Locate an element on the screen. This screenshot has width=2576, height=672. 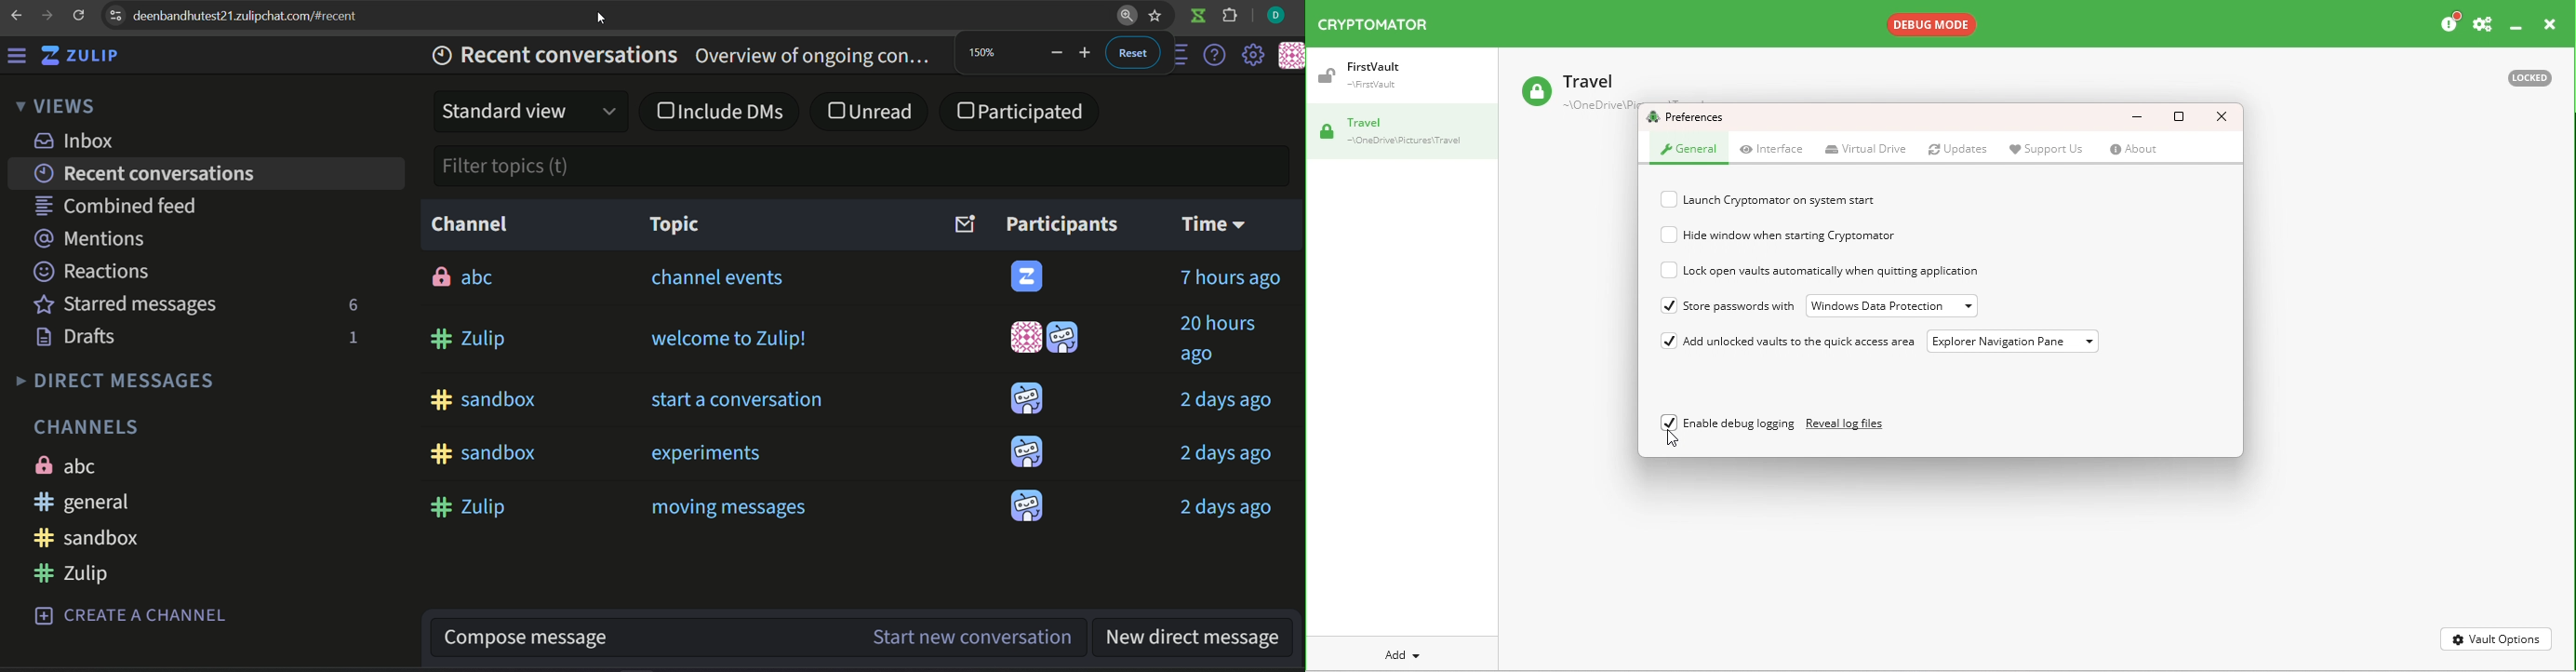
icon is located at coordinates (1028, 398).